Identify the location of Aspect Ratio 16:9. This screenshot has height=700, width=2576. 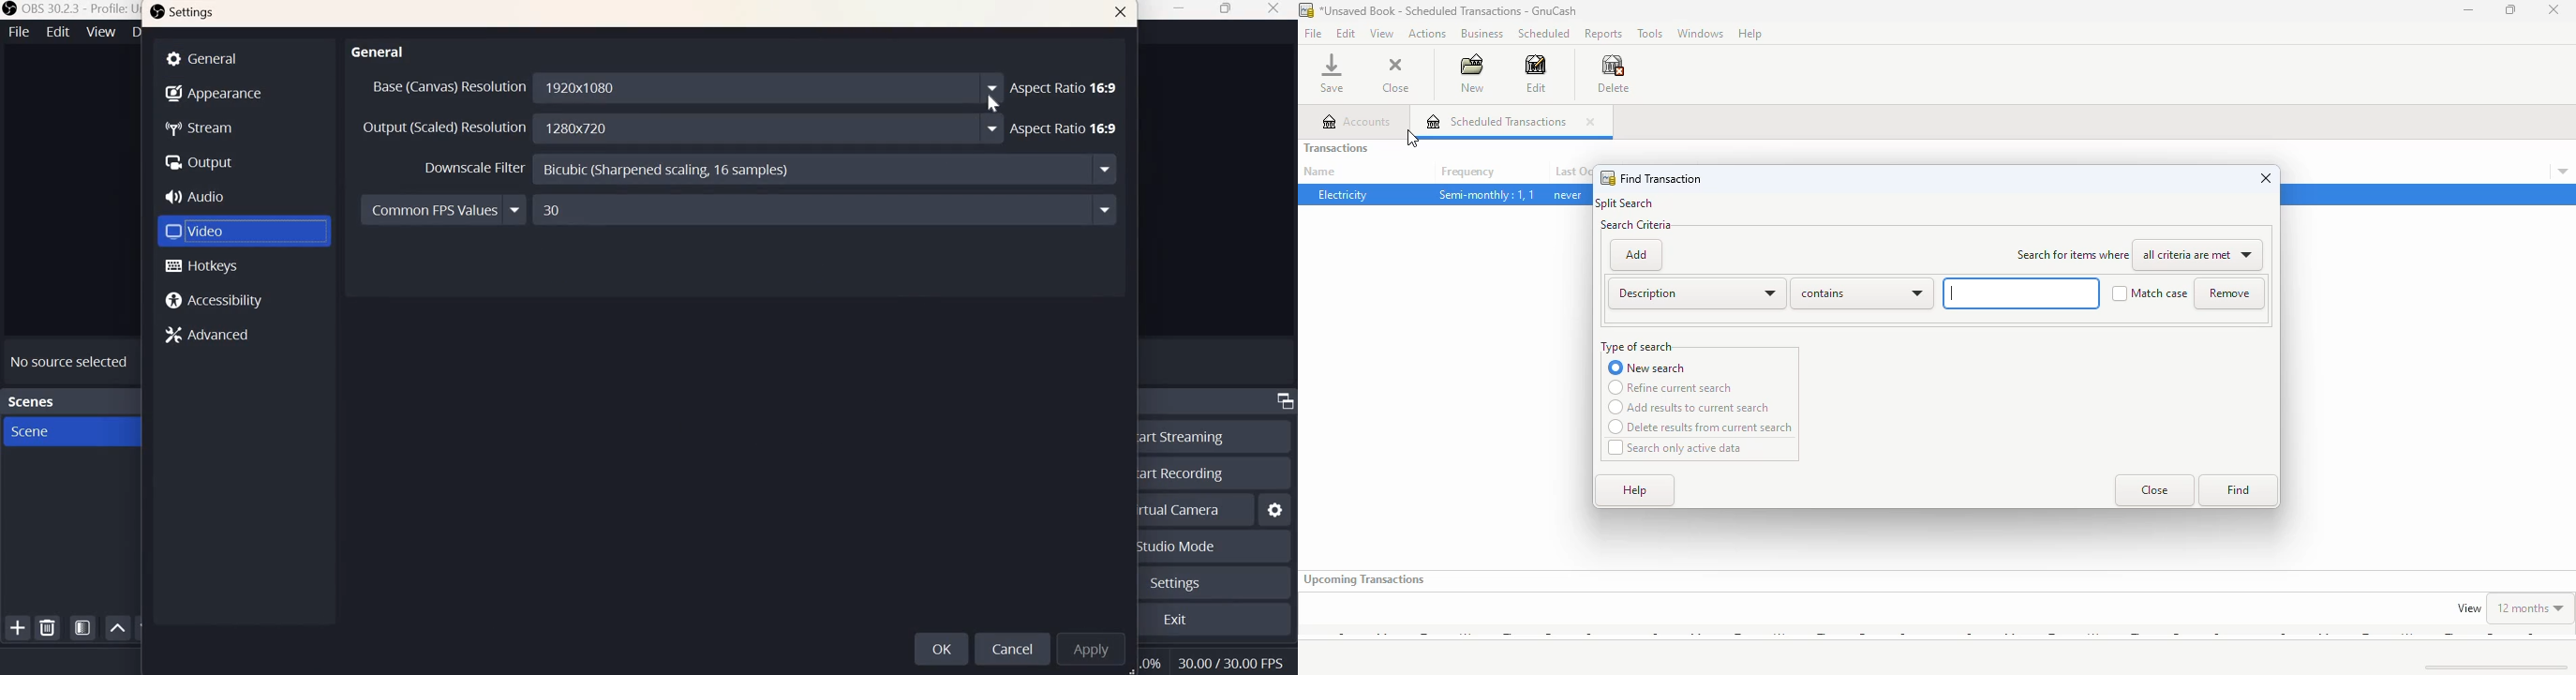
(1064, 129).